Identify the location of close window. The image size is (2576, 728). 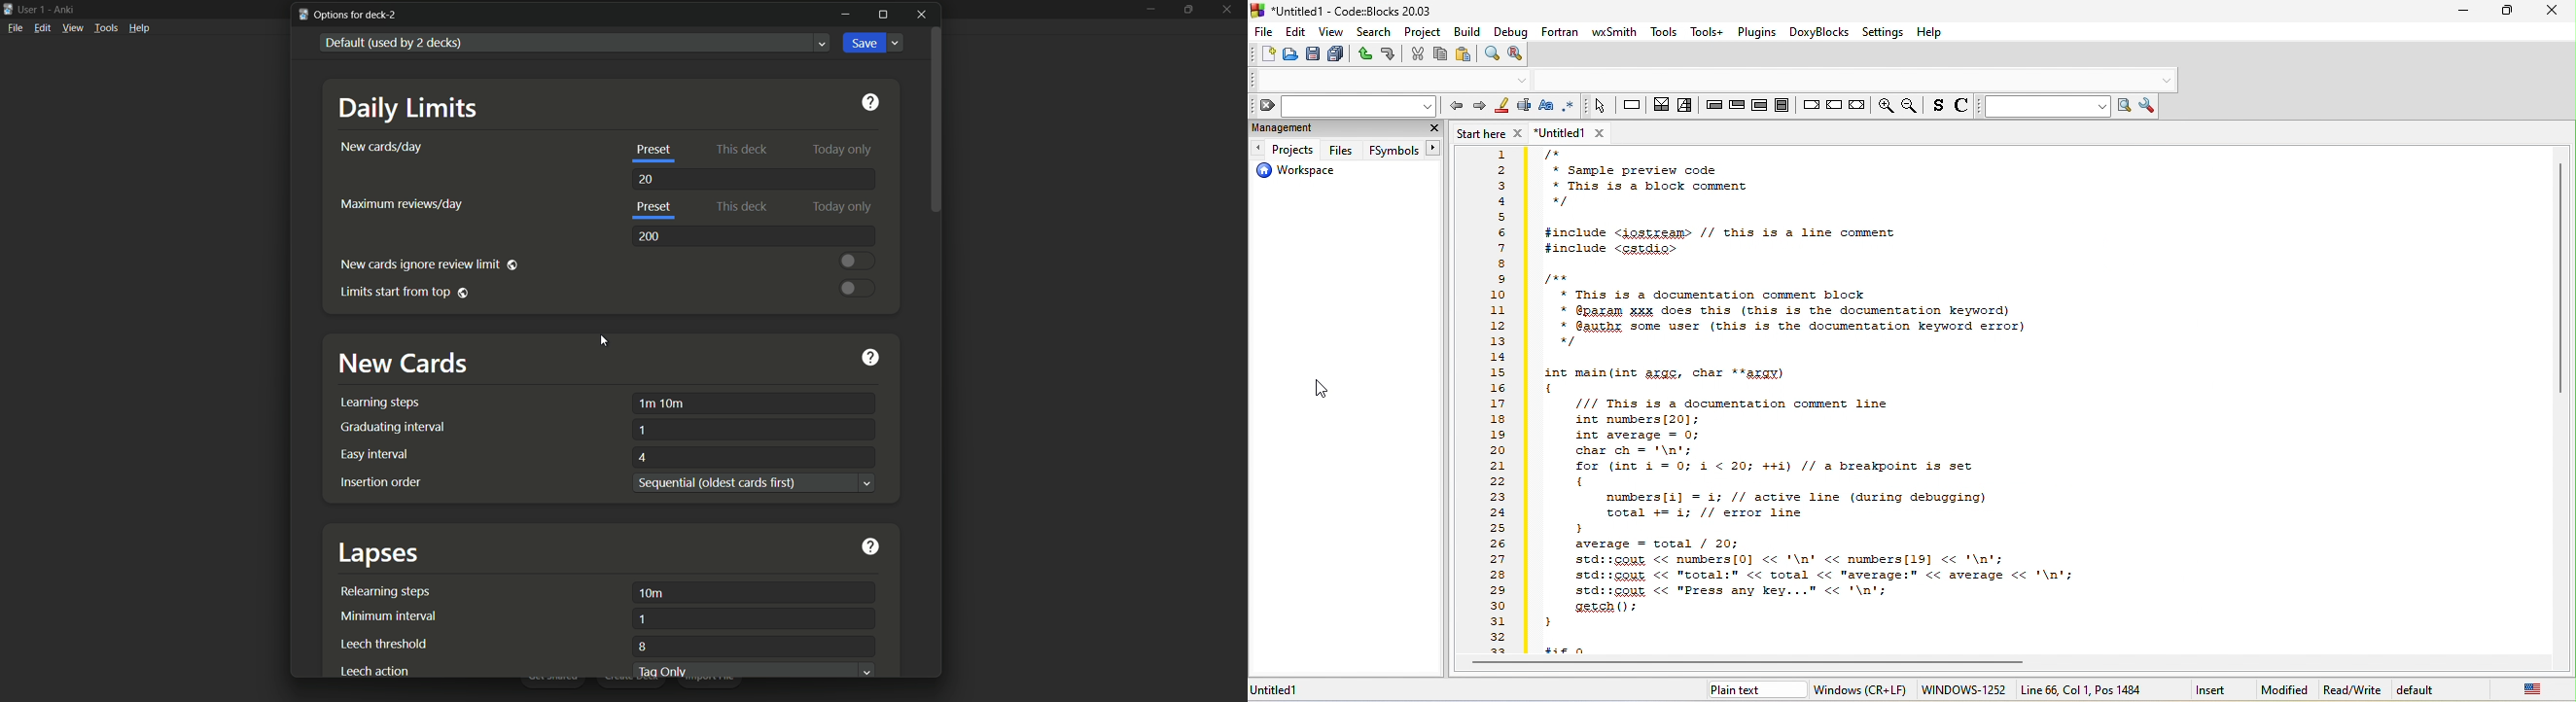
(922, 14).